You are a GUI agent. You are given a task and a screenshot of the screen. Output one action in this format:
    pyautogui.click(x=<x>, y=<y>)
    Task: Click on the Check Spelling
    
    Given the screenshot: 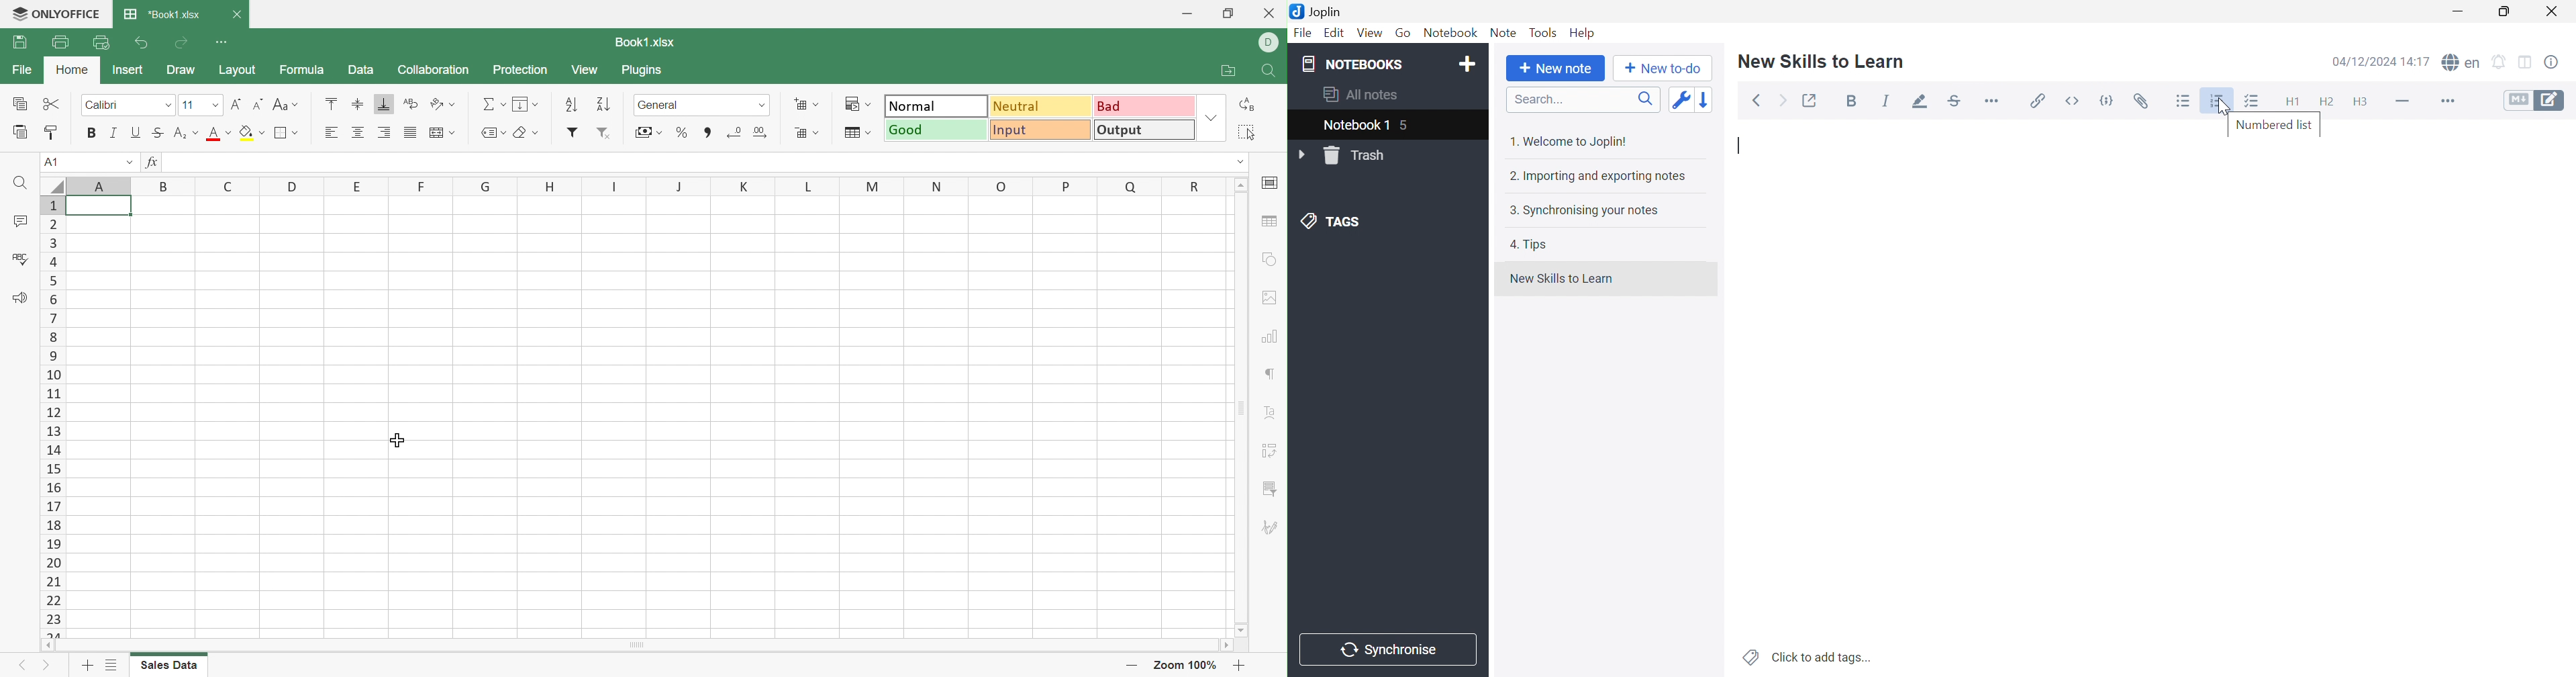 What is the action you would take?
    pyautogui.click(x=23, y=258)
    